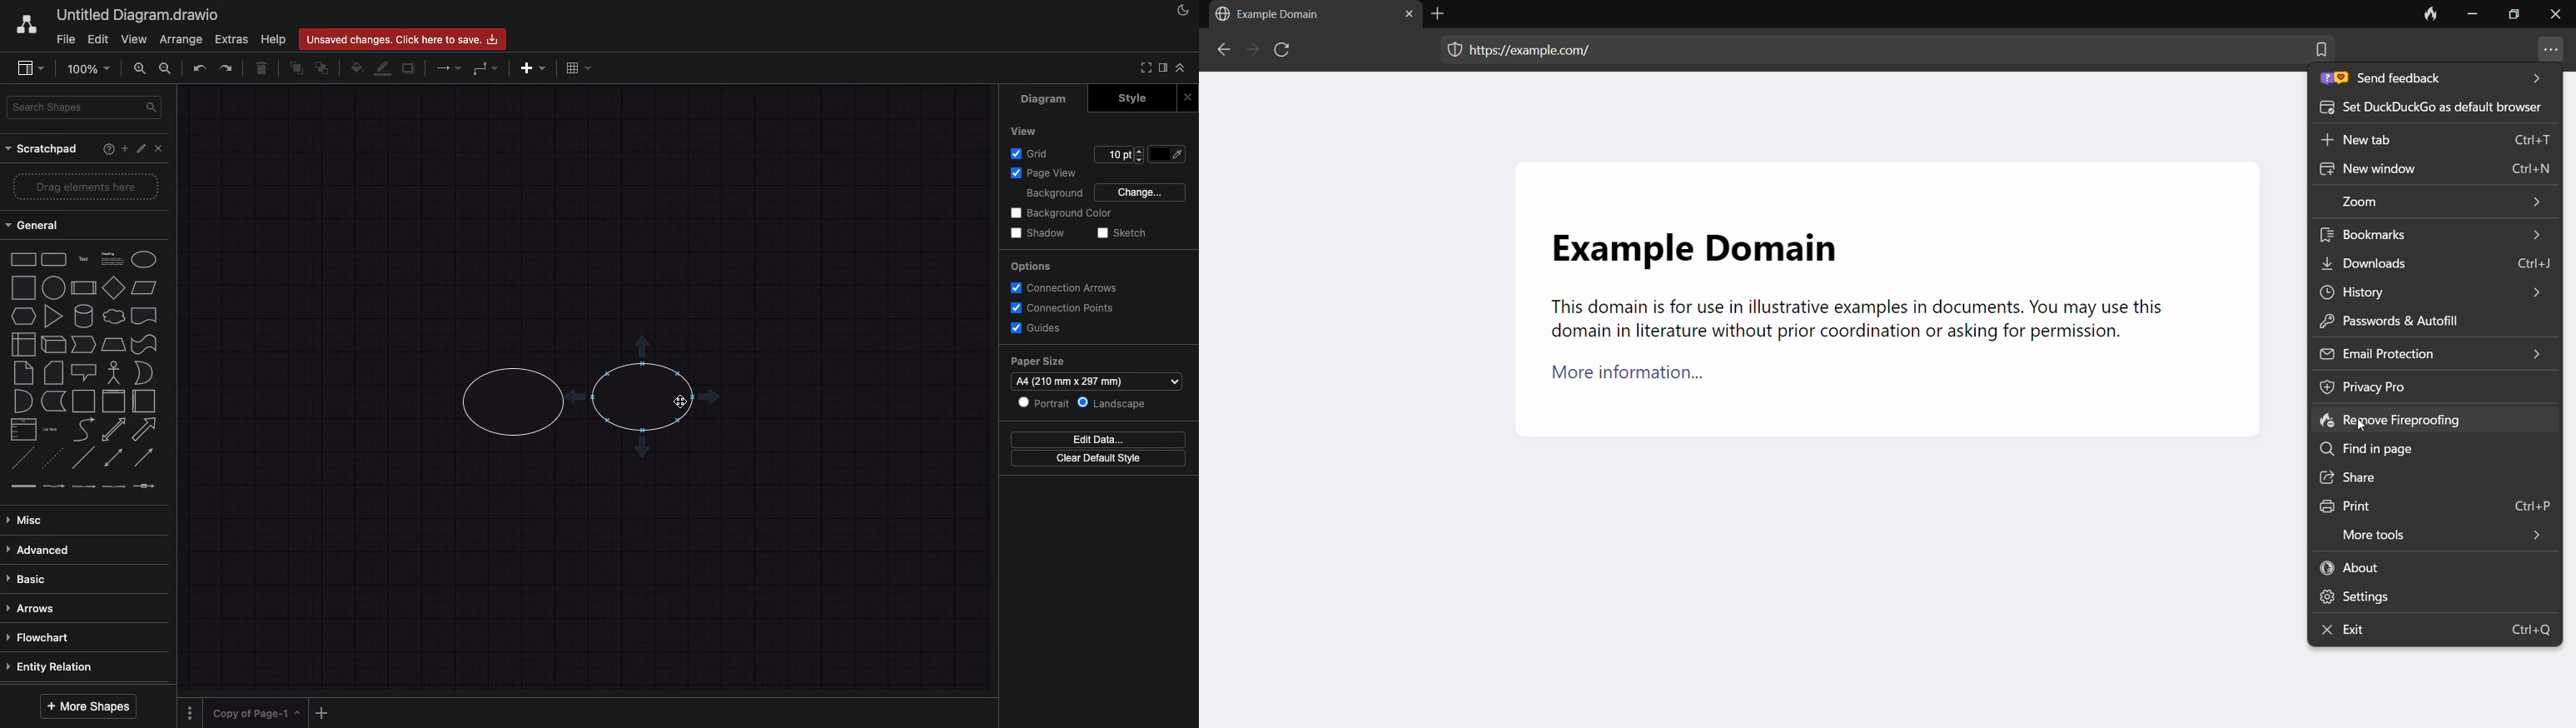  What do you see at coordinates (19, 456) in the screenshot?
I see `dashed line` at bounding box center [19, 456].